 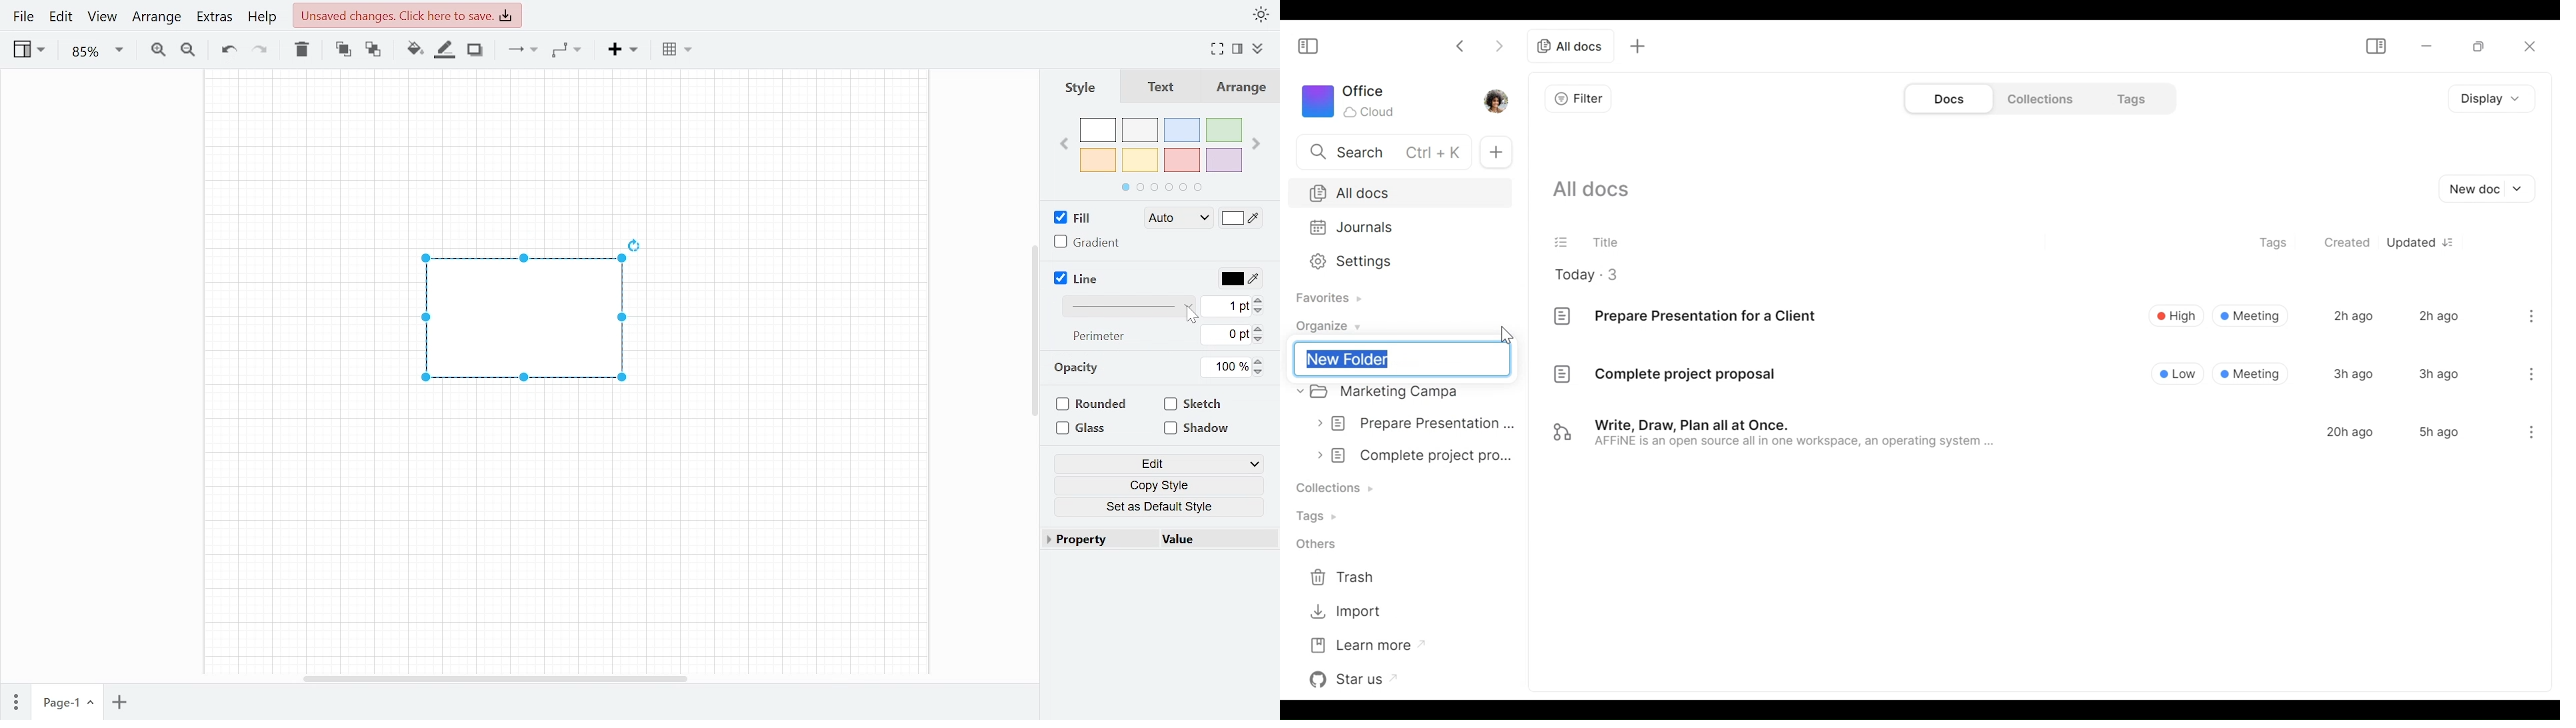 What do you see at coordinates (2438, 374) in the screenshot?
I see `3h ago` at bounding box center [2438, 374].